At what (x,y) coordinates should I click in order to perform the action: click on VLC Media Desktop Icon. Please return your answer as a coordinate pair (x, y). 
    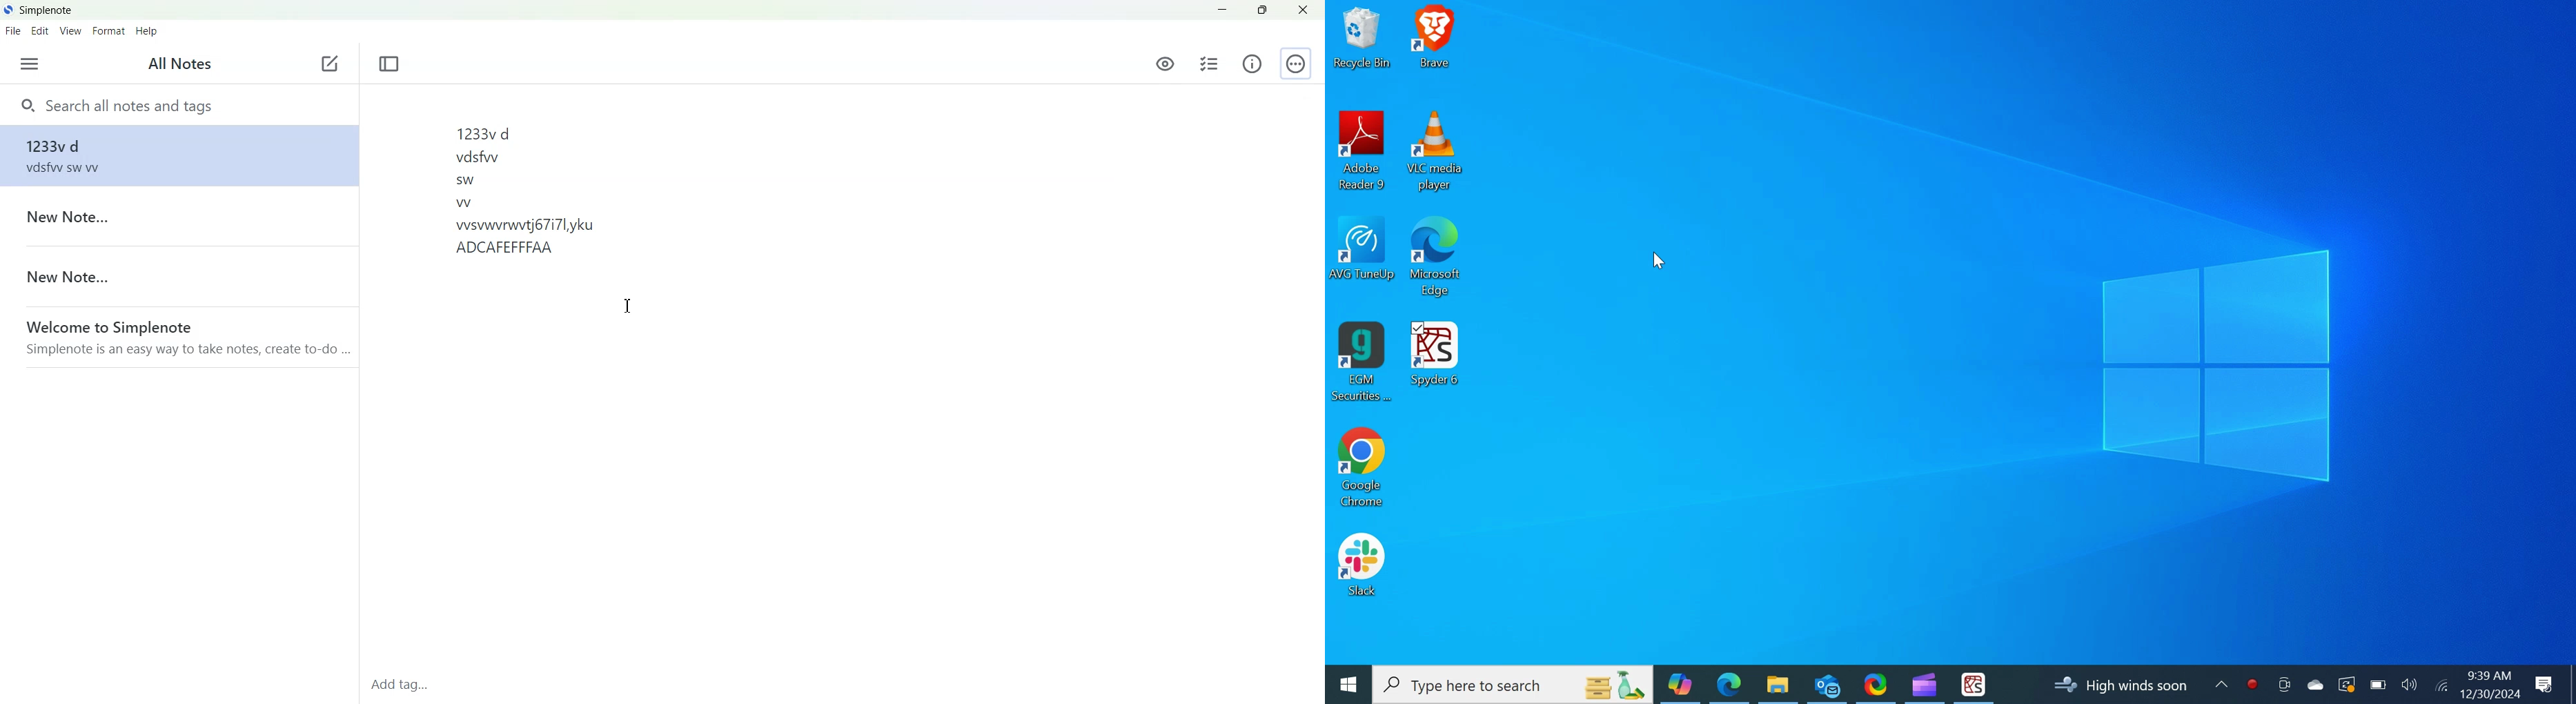
    Looking at the image, I should click on (1436, 153).